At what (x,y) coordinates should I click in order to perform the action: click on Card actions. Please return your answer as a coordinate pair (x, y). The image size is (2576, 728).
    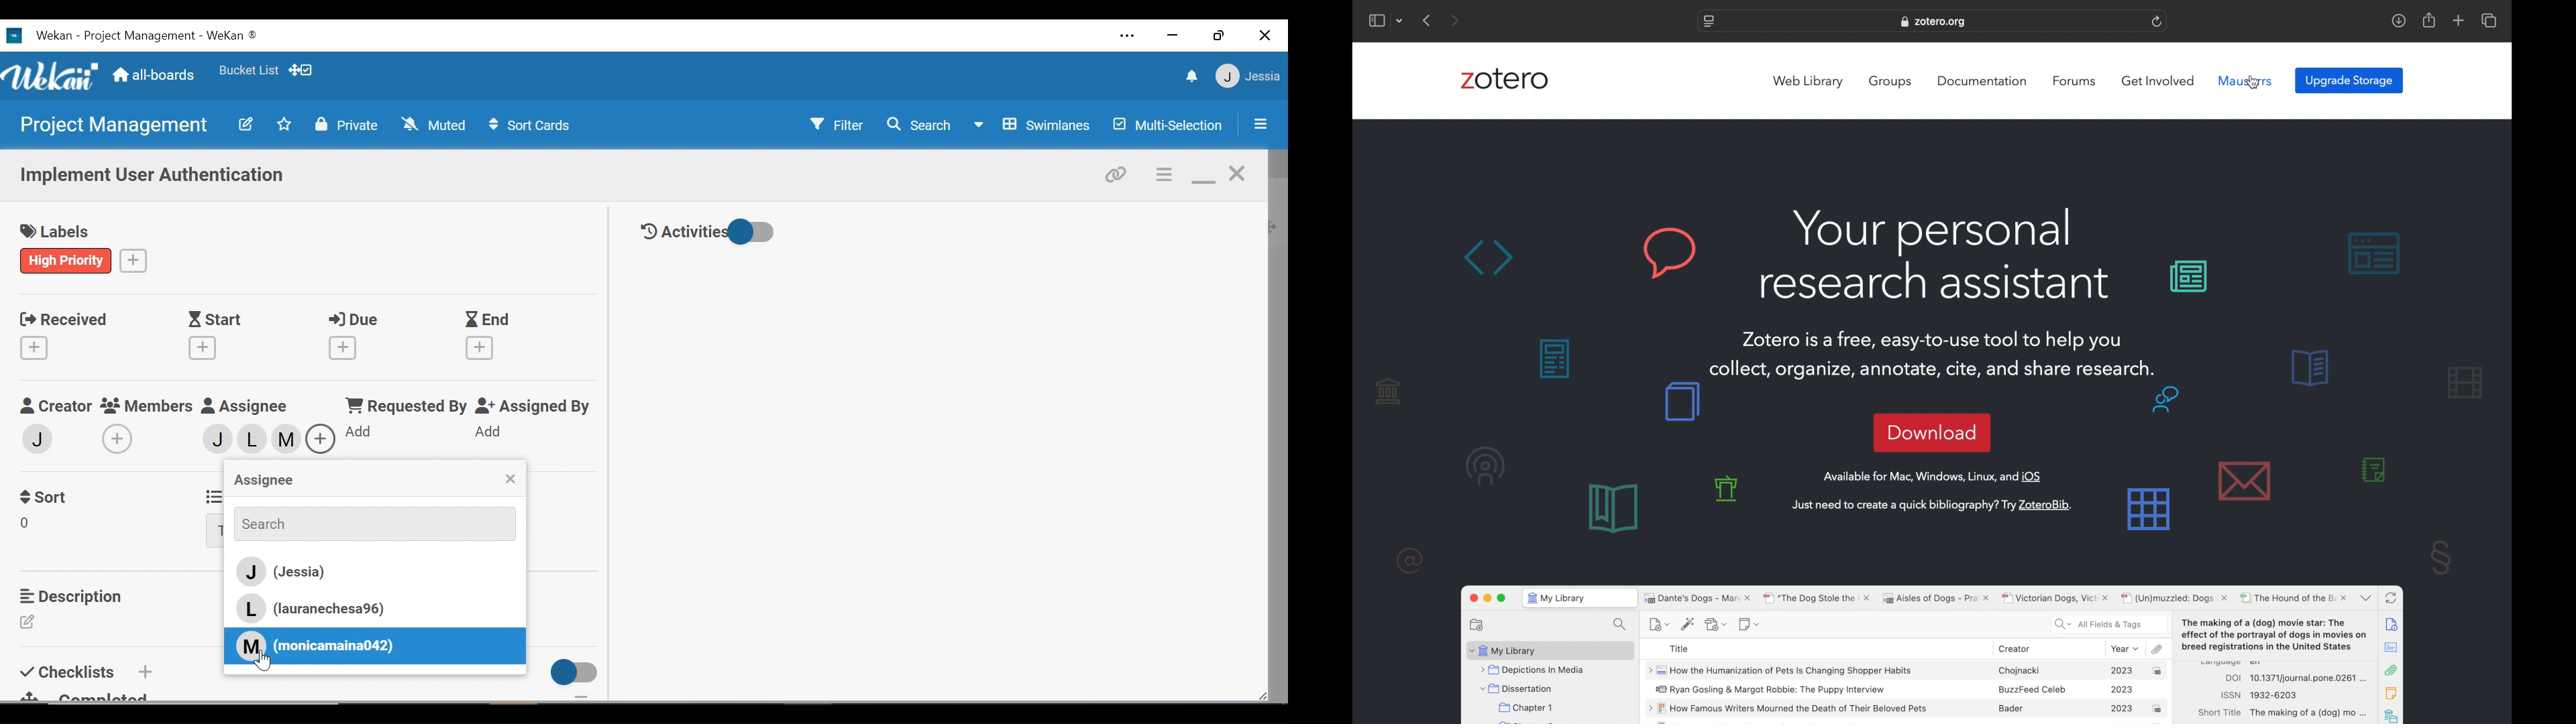
    Looking at the image, I should click on (1165, 175).